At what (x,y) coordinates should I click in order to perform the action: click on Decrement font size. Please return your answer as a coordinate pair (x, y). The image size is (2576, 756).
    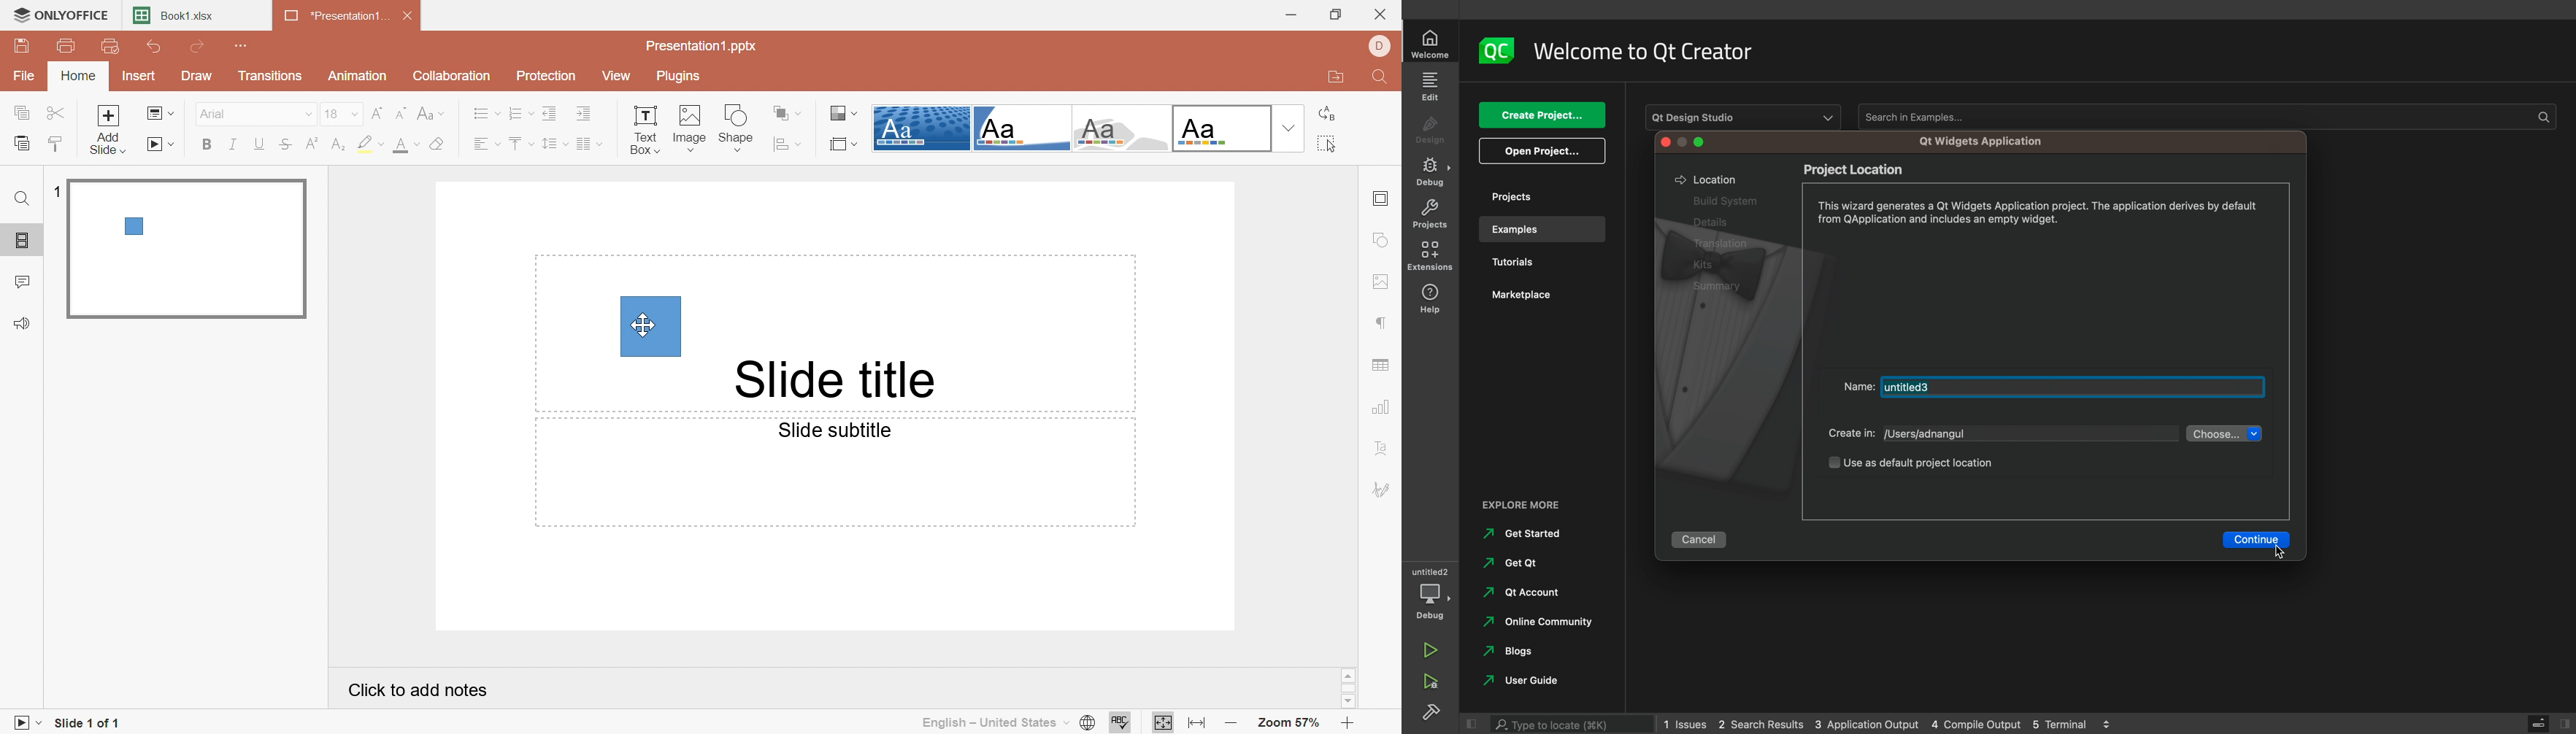
    Looking at the image, I should click on (401, 114).